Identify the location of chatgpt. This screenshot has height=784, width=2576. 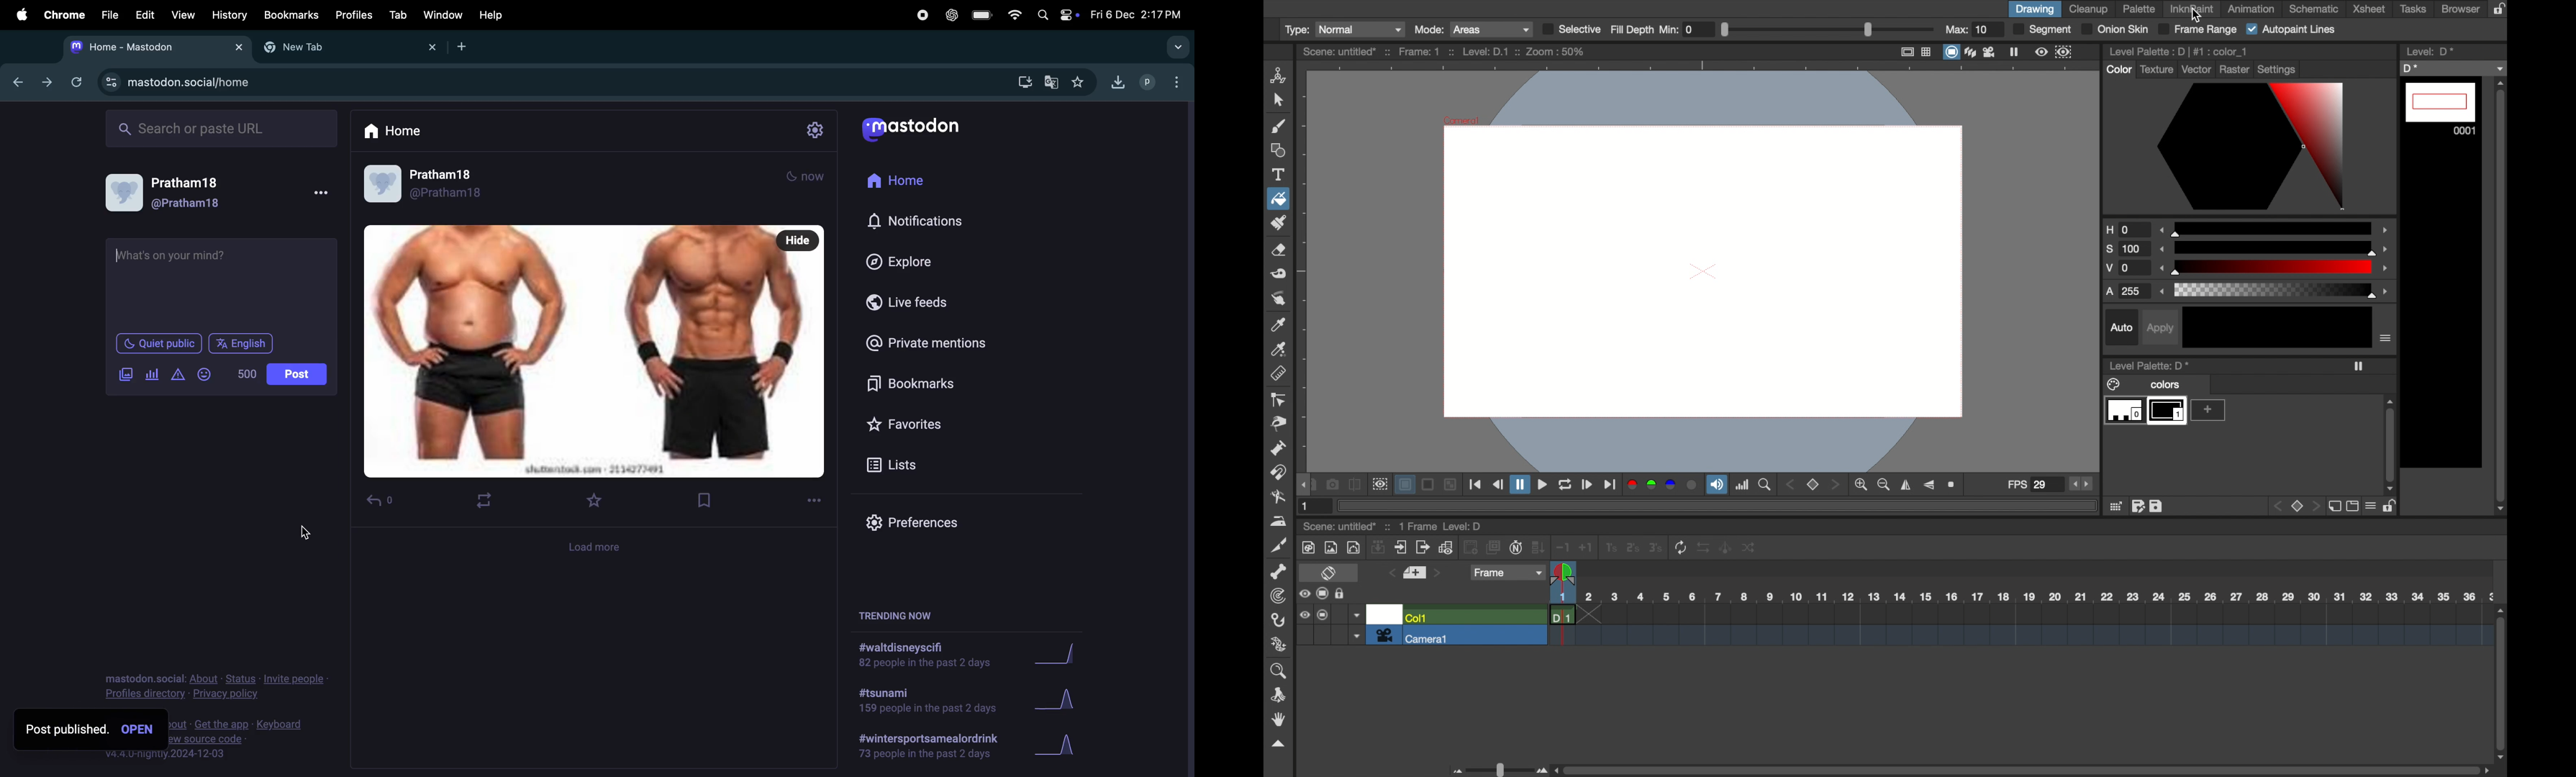
(953, 16).